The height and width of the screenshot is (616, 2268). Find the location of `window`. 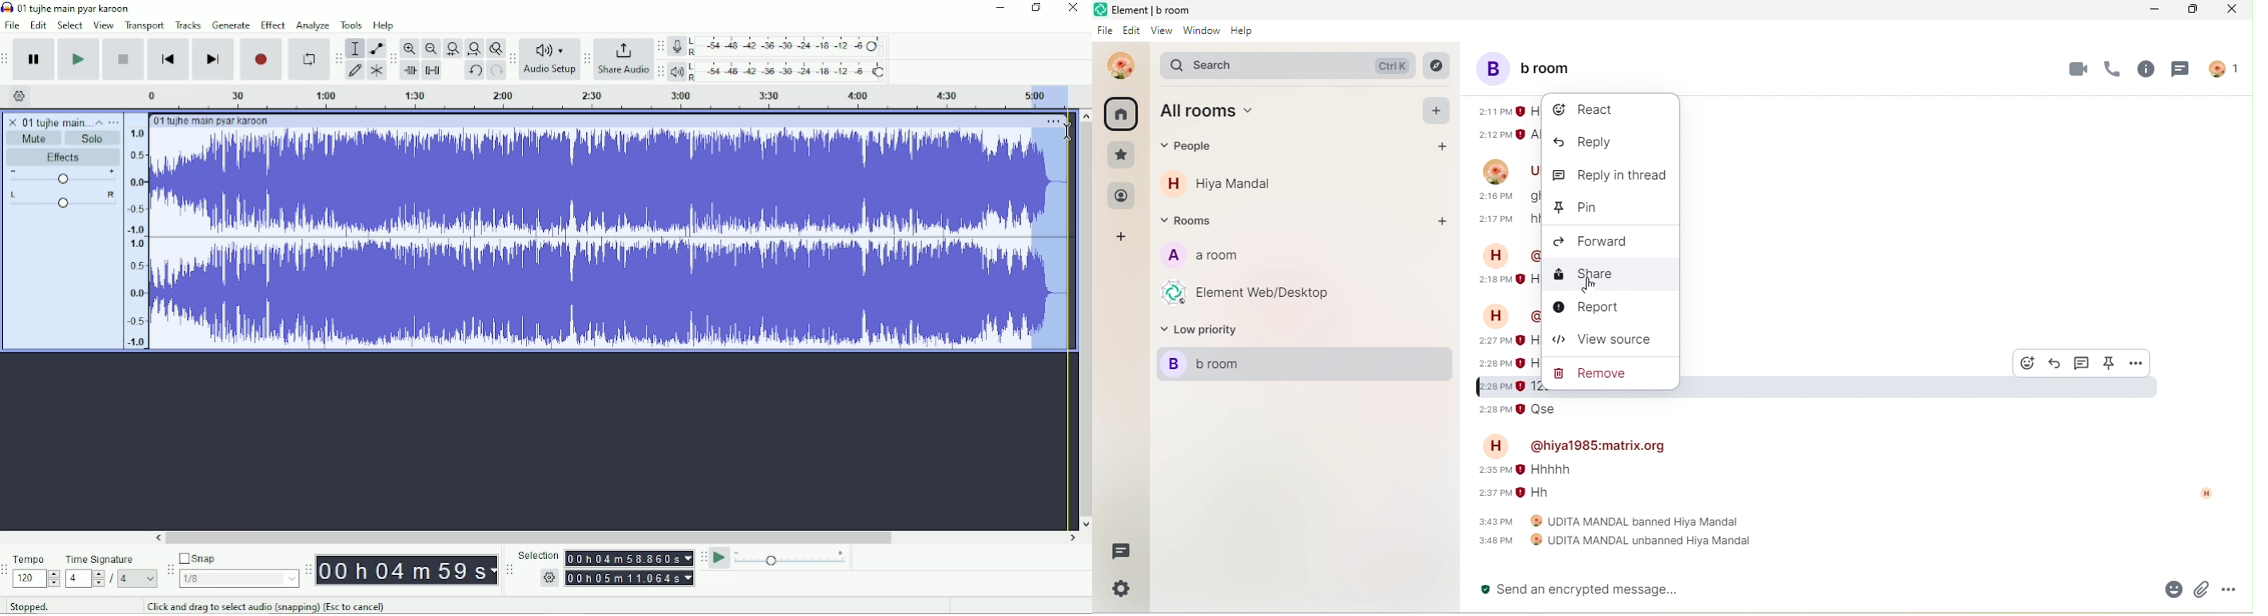

window is located at coordinates (1201, 35).